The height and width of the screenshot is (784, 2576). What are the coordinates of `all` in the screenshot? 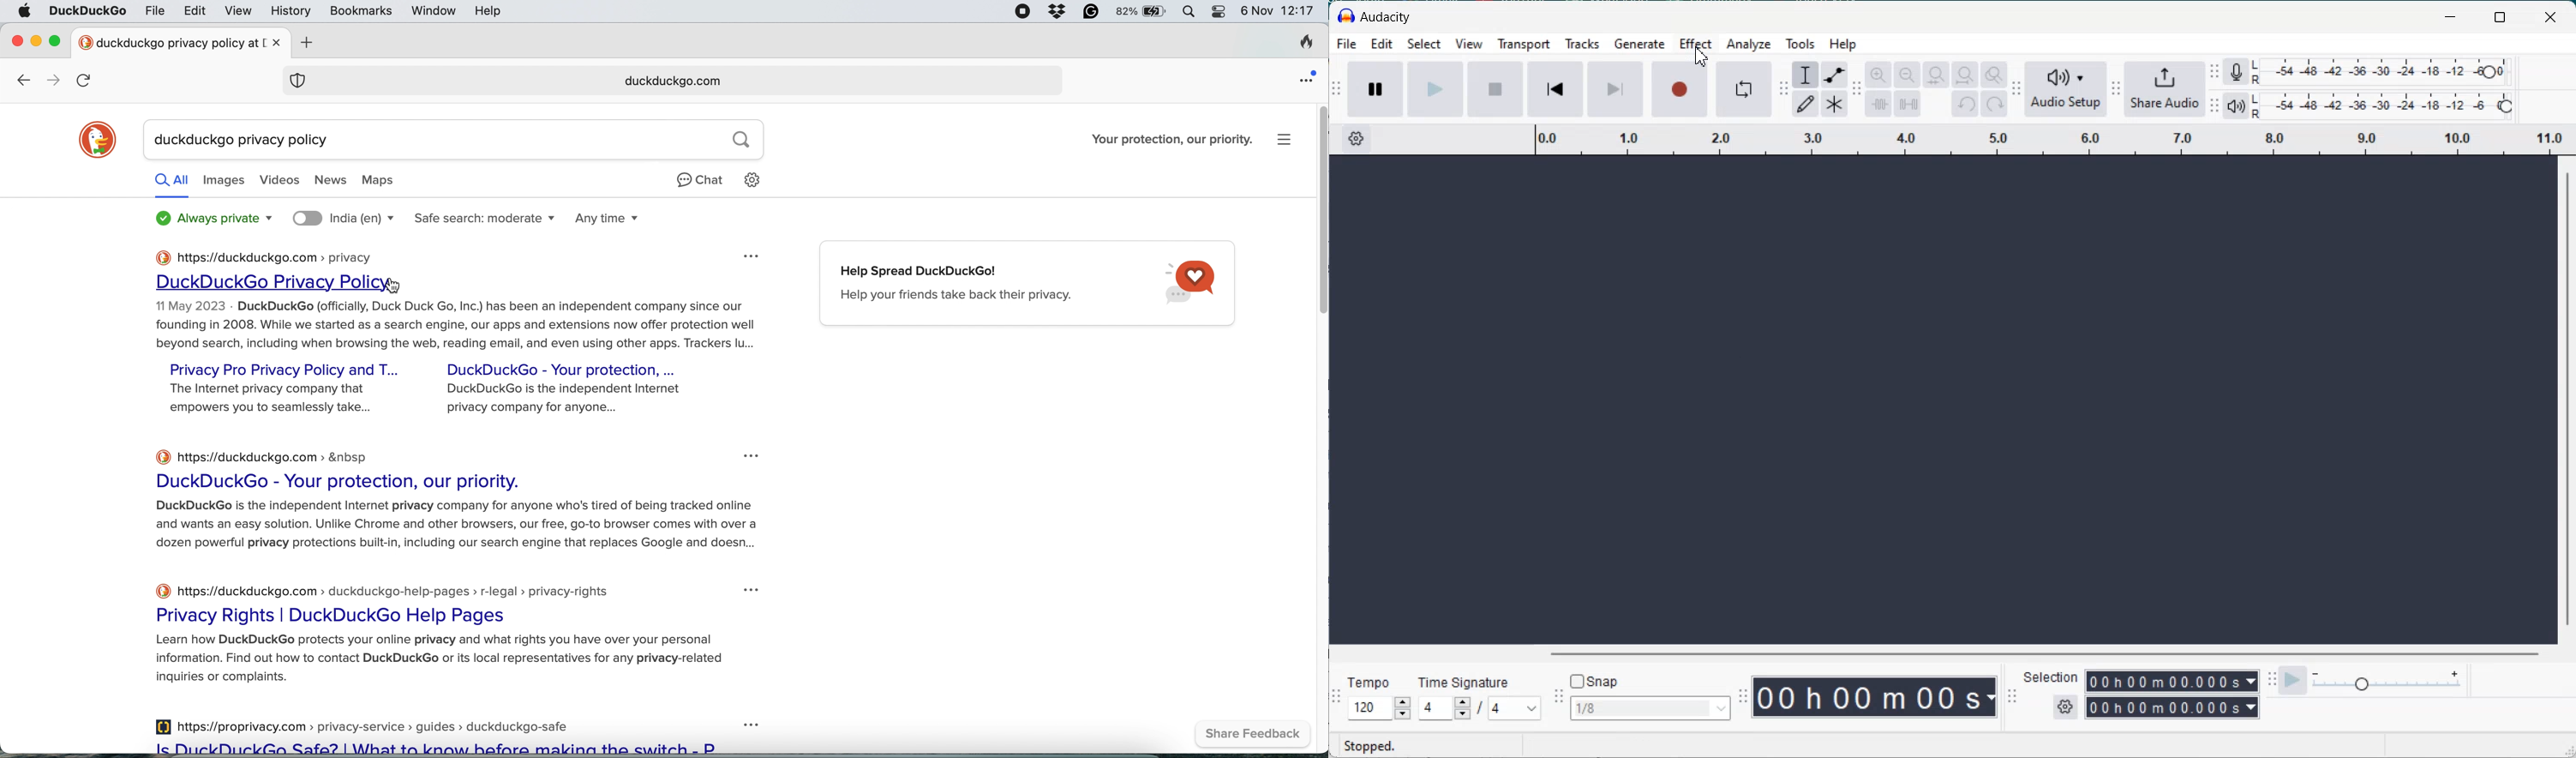 It's located at (166, 183).